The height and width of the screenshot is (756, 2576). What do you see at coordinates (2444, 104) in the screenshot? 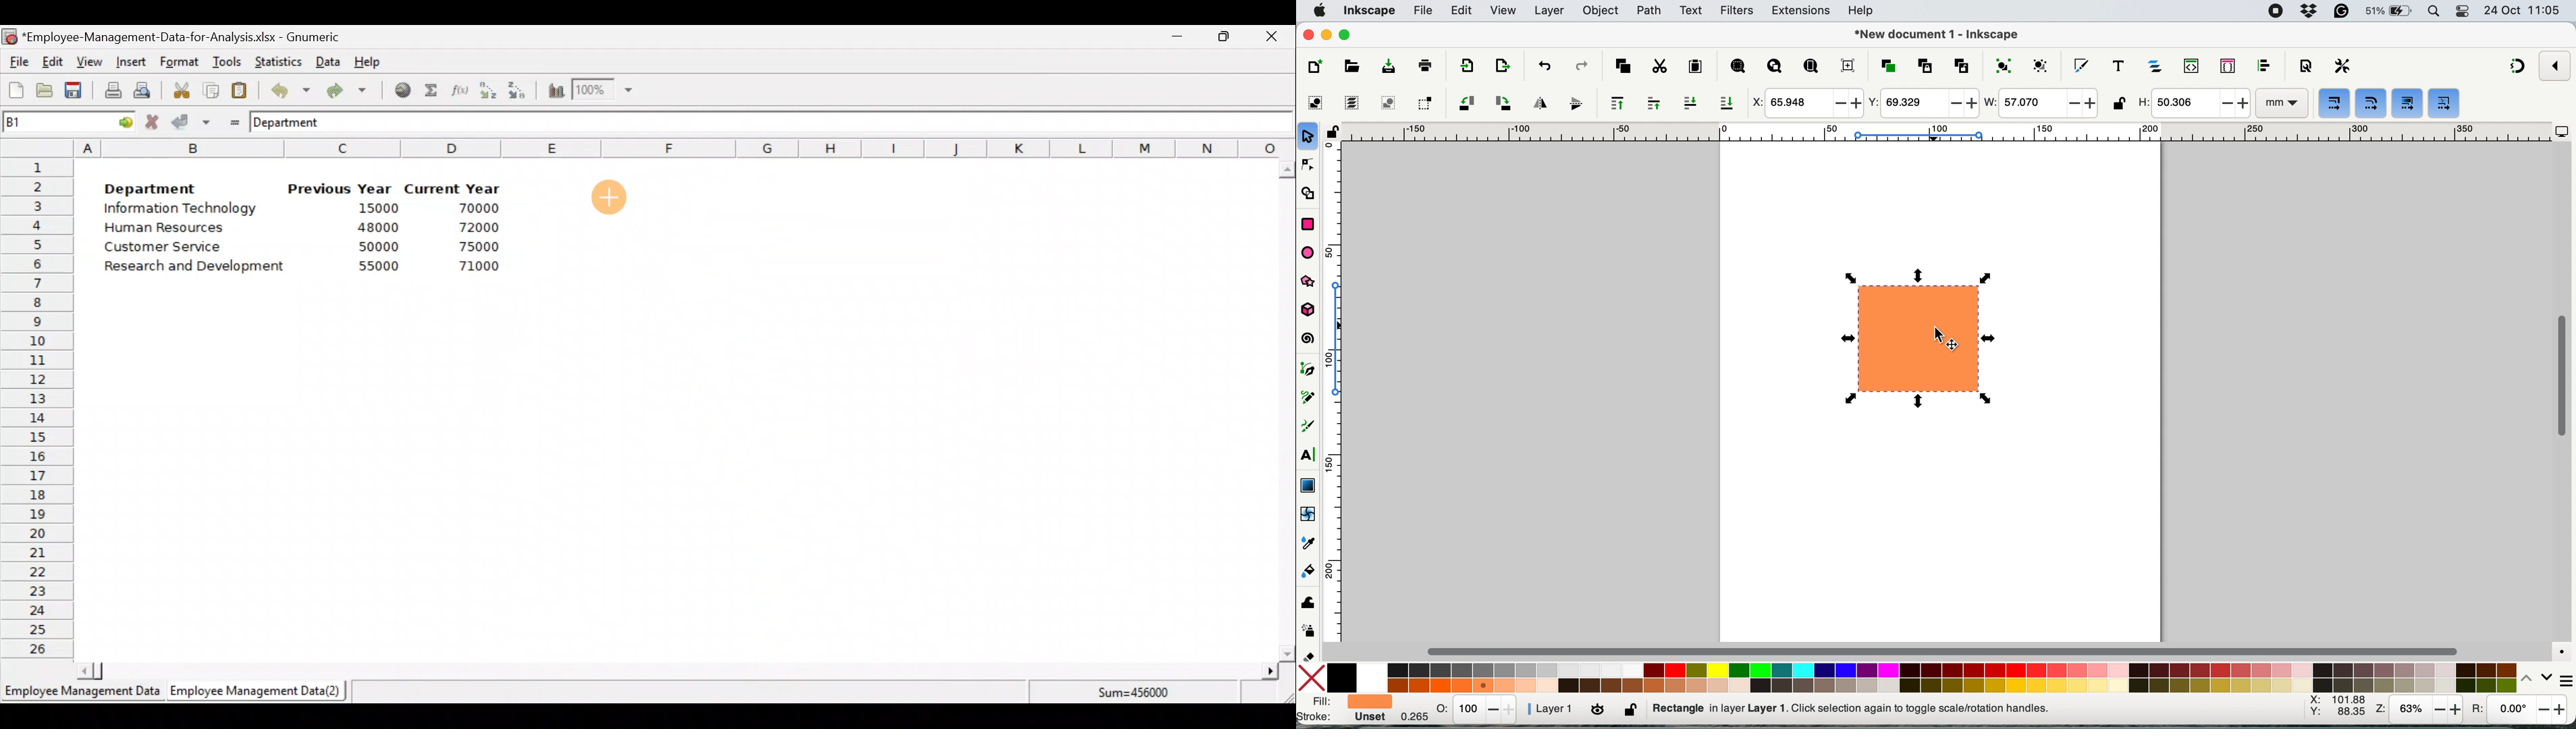
I see `move patterns` at bounding box center [2444, 104].